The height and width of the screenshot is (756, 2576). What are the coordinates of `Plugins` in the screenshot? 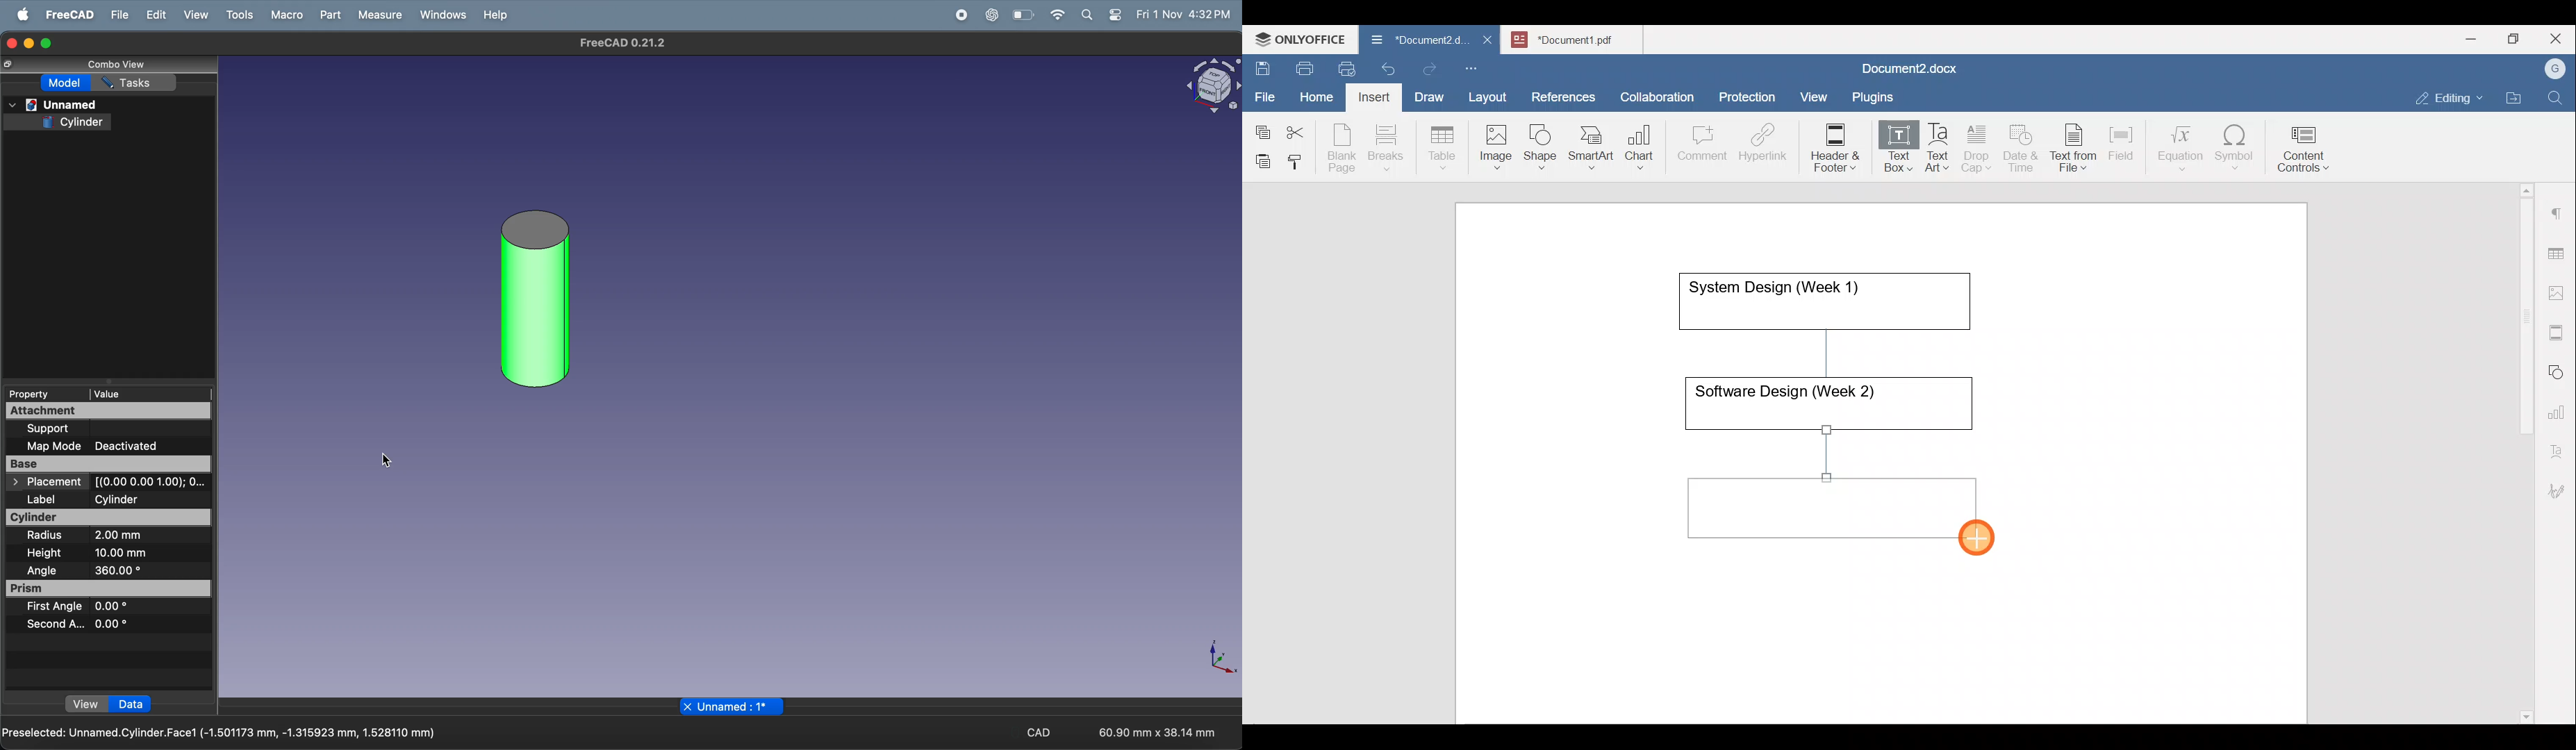 It's located at (1877, 95).